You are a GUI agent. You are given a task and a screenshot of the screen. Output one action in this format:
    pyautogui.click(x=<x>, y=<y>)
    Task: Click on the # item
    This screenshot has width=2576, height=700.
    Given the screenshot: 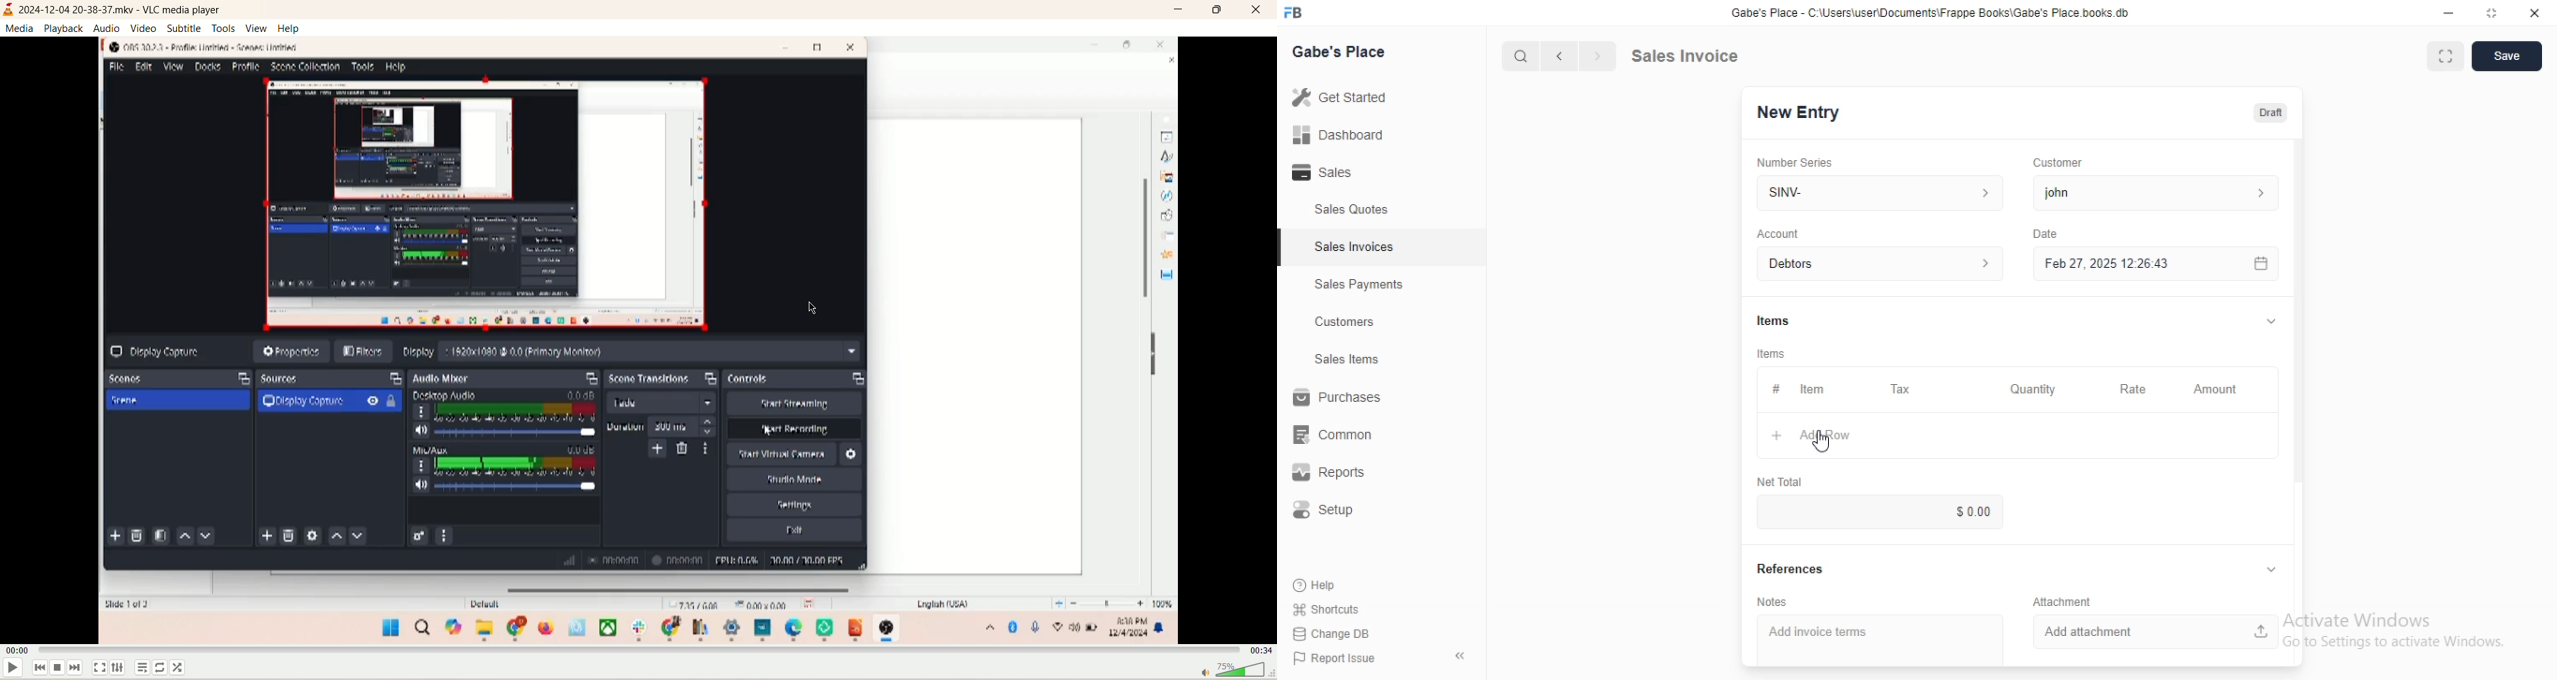 What is the action you would take?
    pyautogui.click(x=1799, y=388)
    